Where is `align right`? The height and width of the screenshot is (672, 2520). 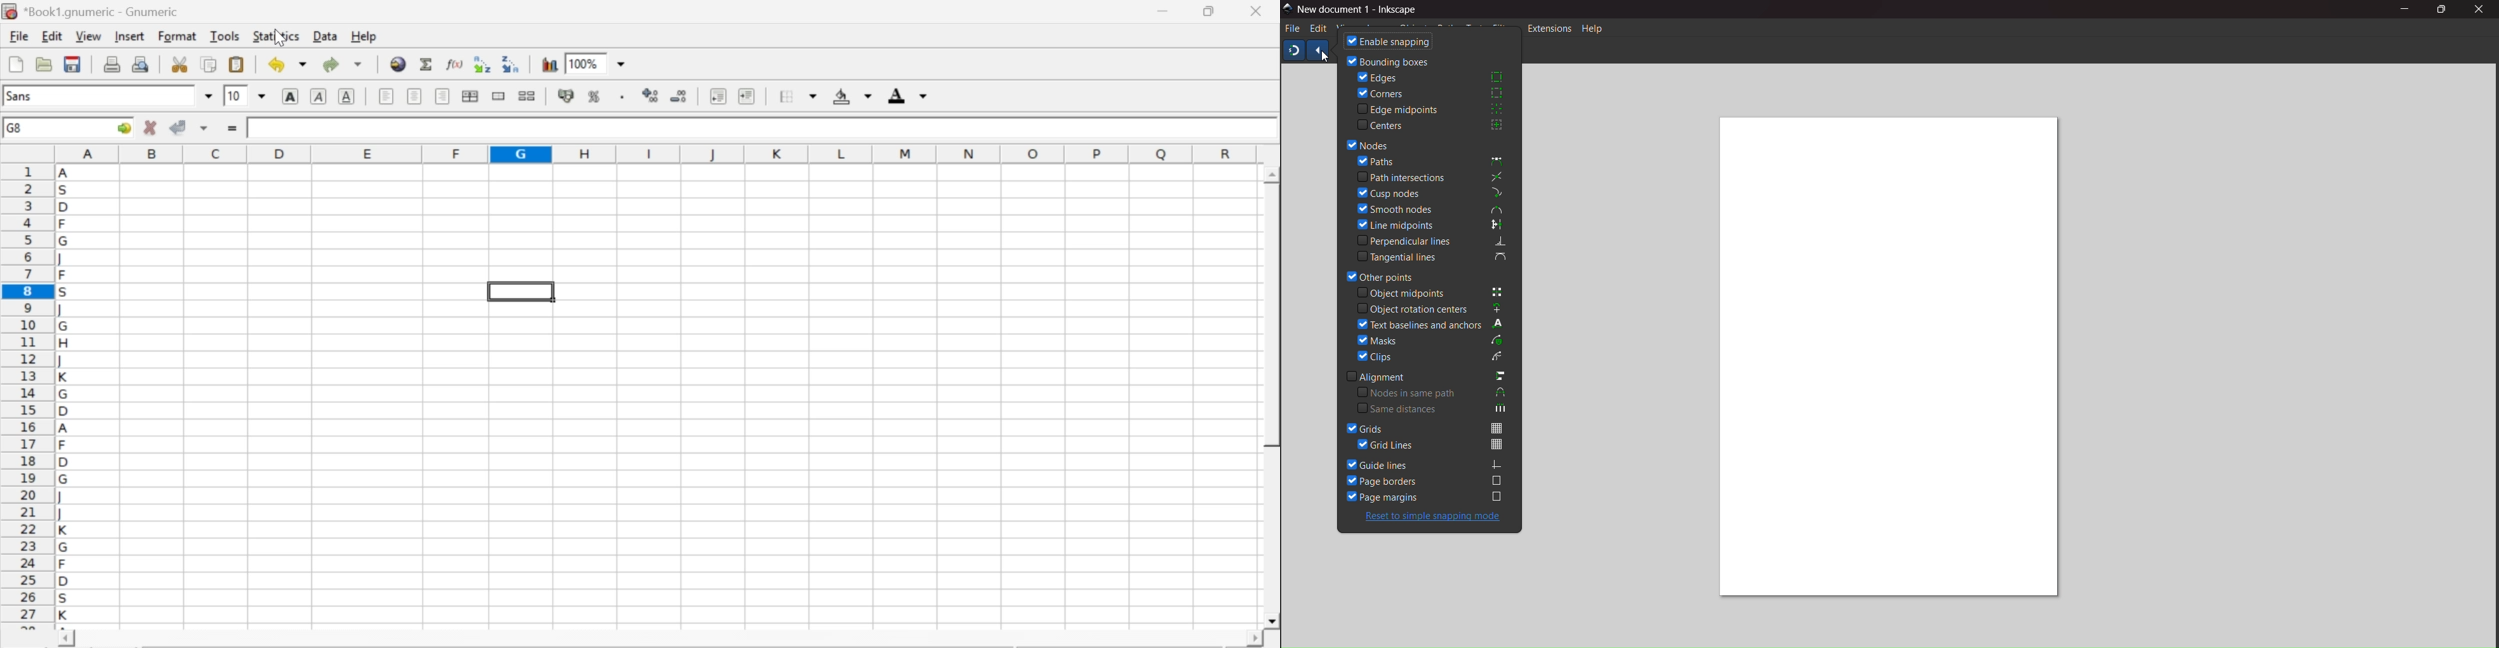
align right is located at coordinates (442, 97).